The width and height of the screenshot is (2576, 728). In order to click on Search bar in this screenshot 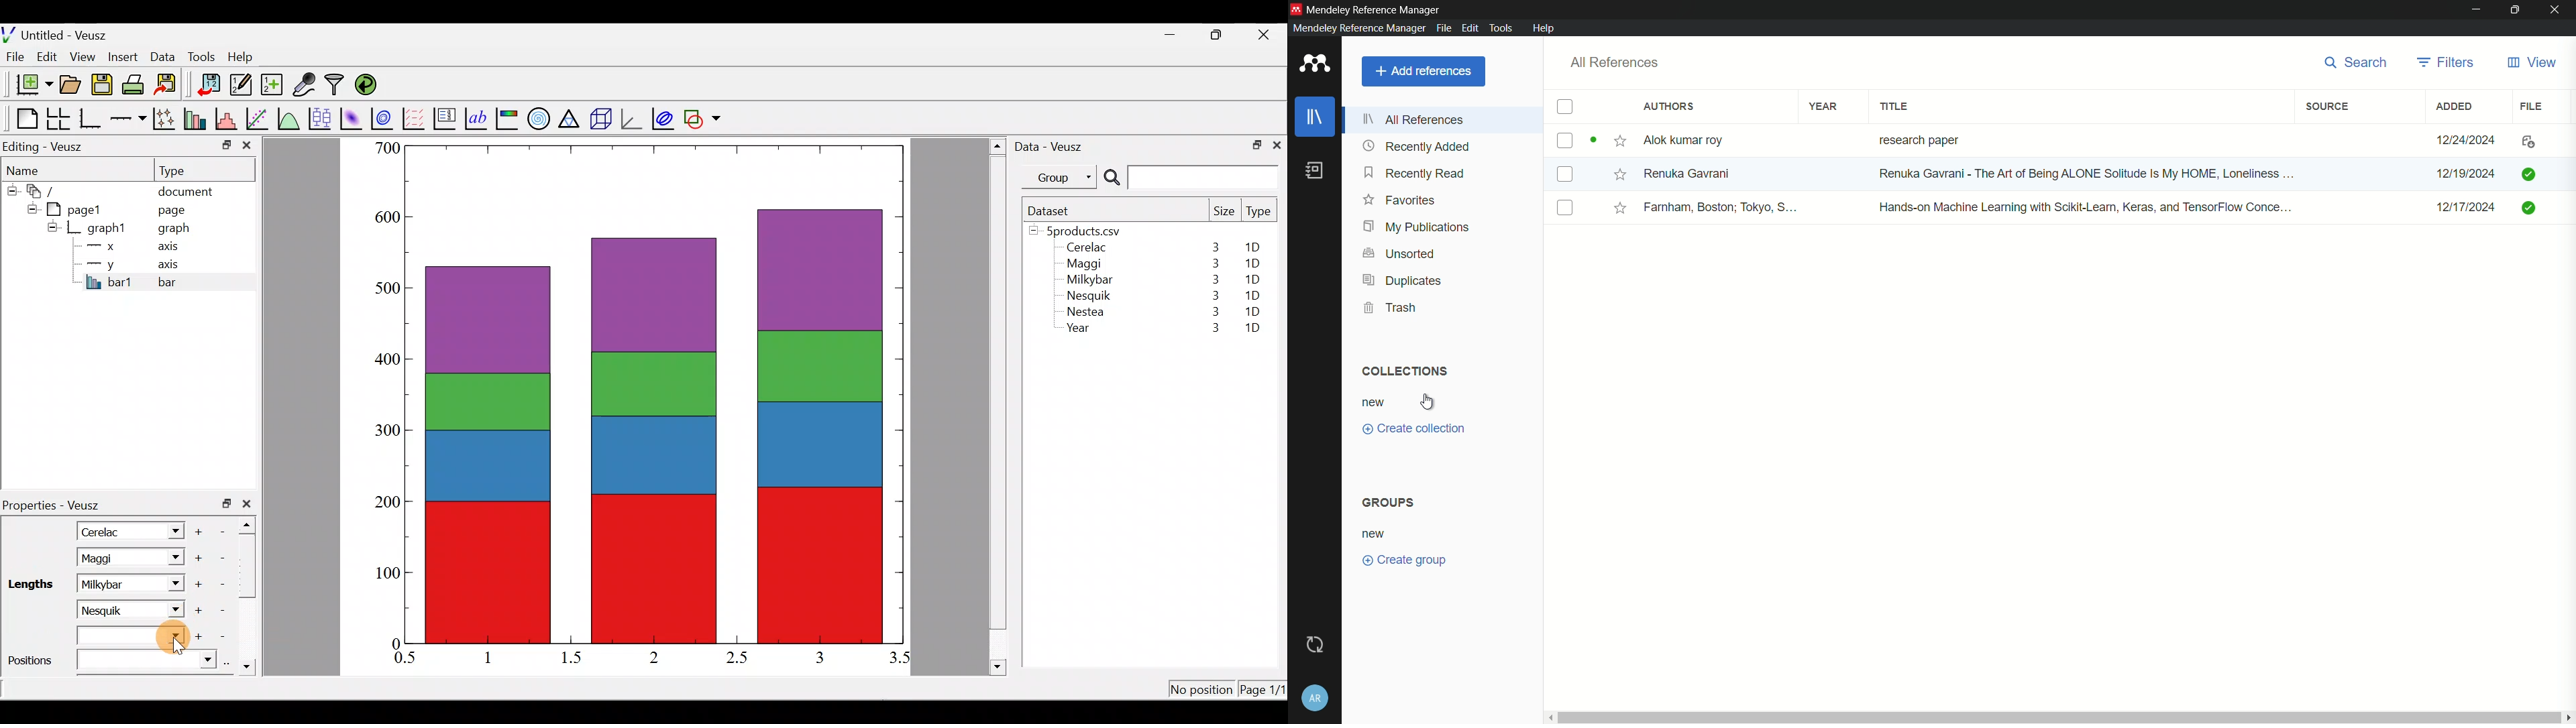, I will do `click(1189, 178)`.